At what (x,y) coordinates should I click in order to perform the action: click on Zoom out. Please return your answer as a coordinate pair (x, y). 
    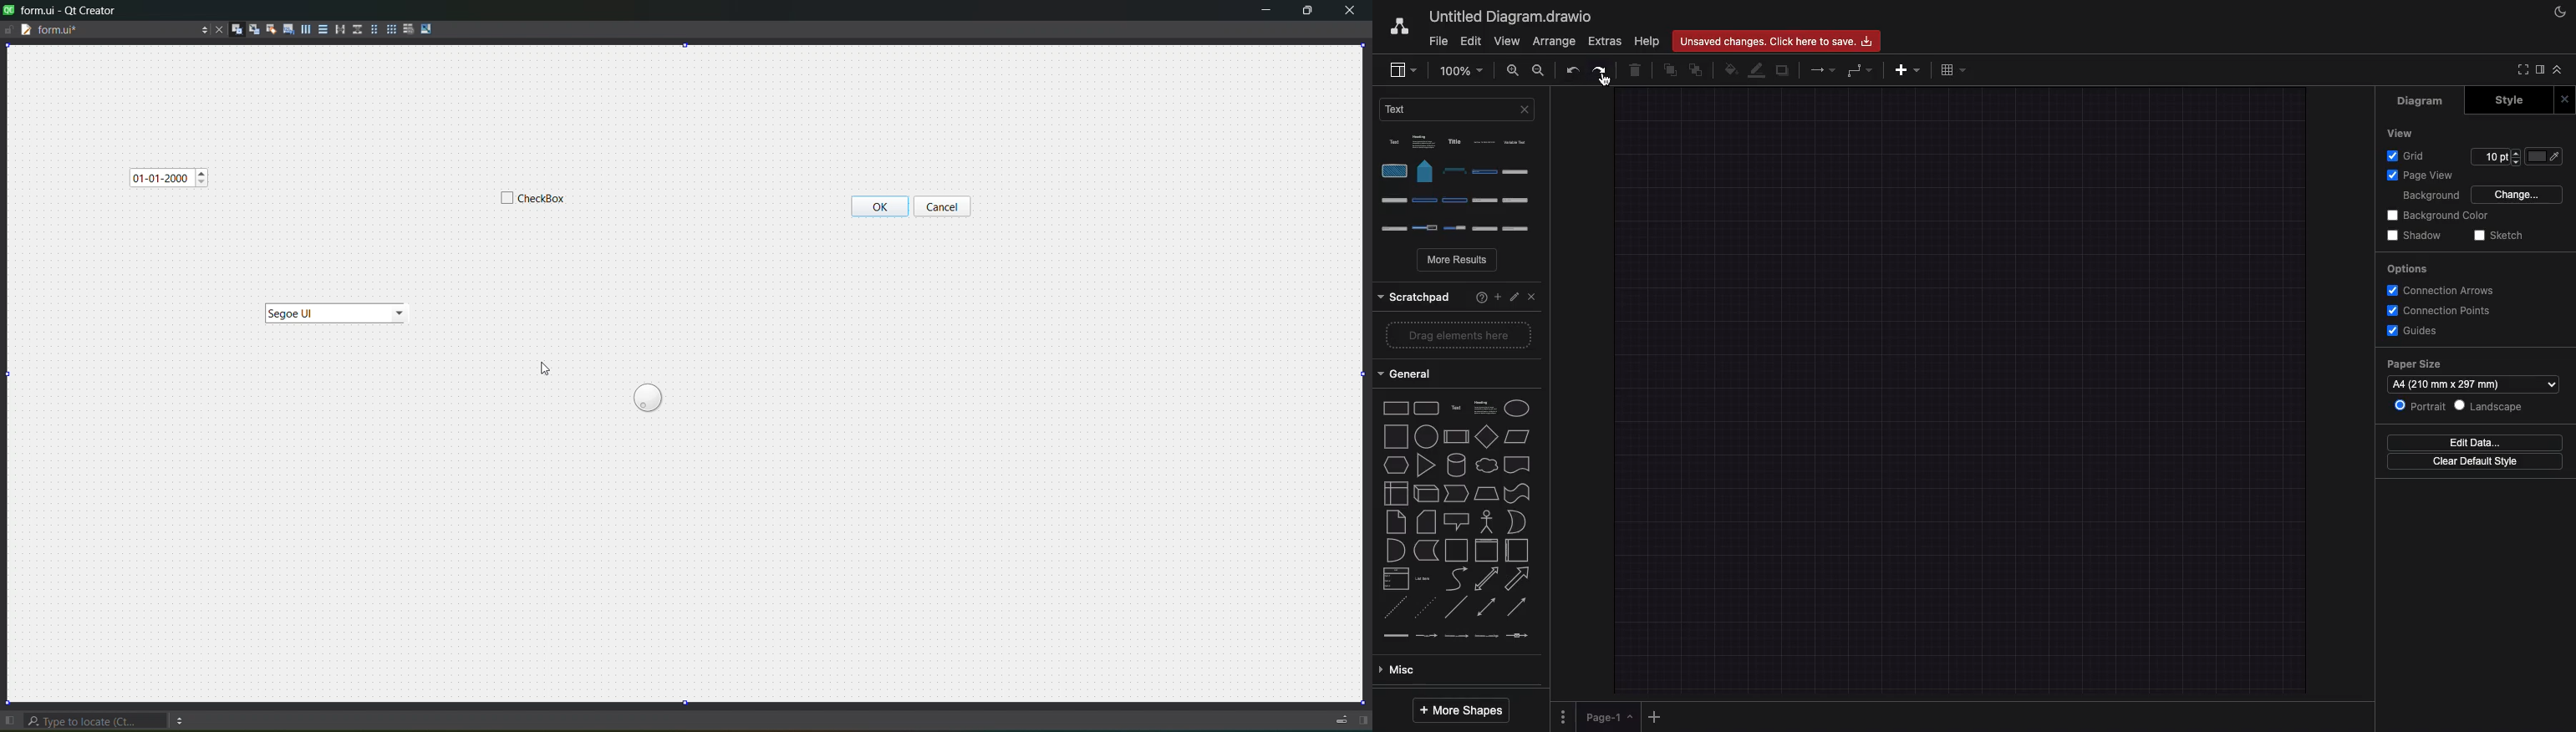
    Looking at the image, I should click on (1539, 72).